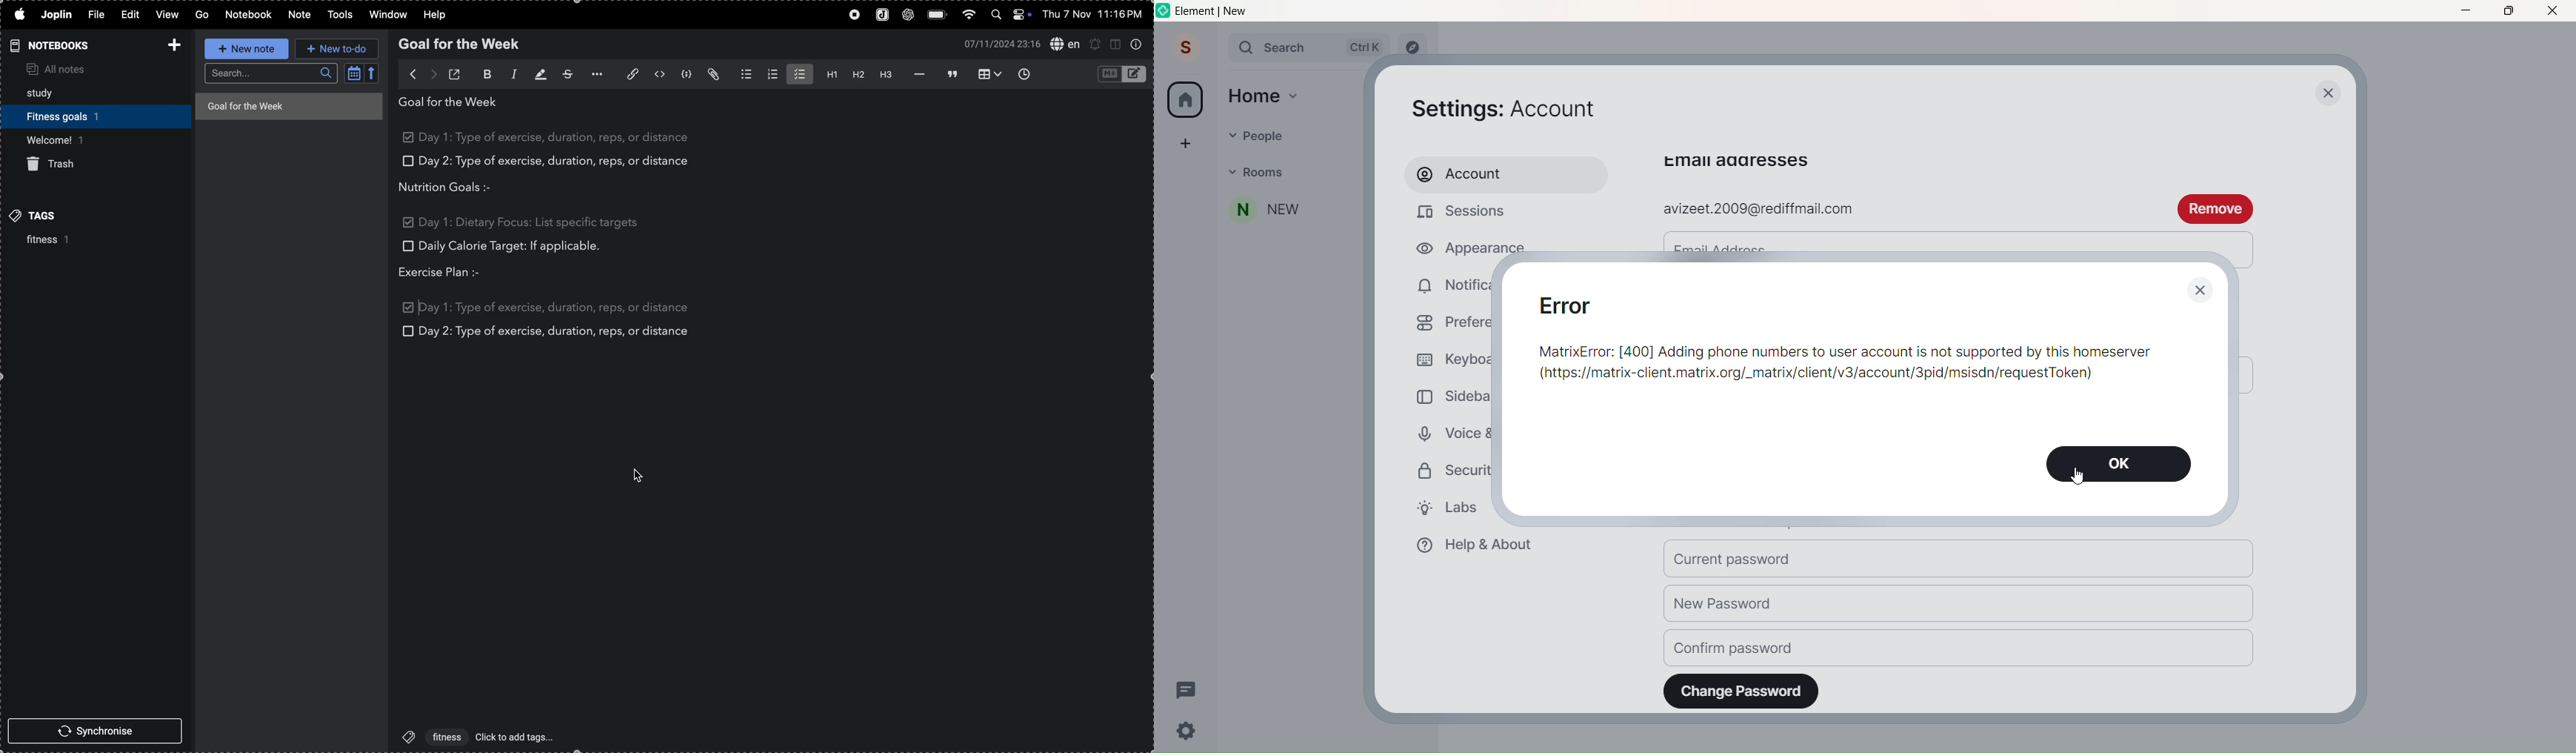  I want to click on attach file, so click(714, 75).